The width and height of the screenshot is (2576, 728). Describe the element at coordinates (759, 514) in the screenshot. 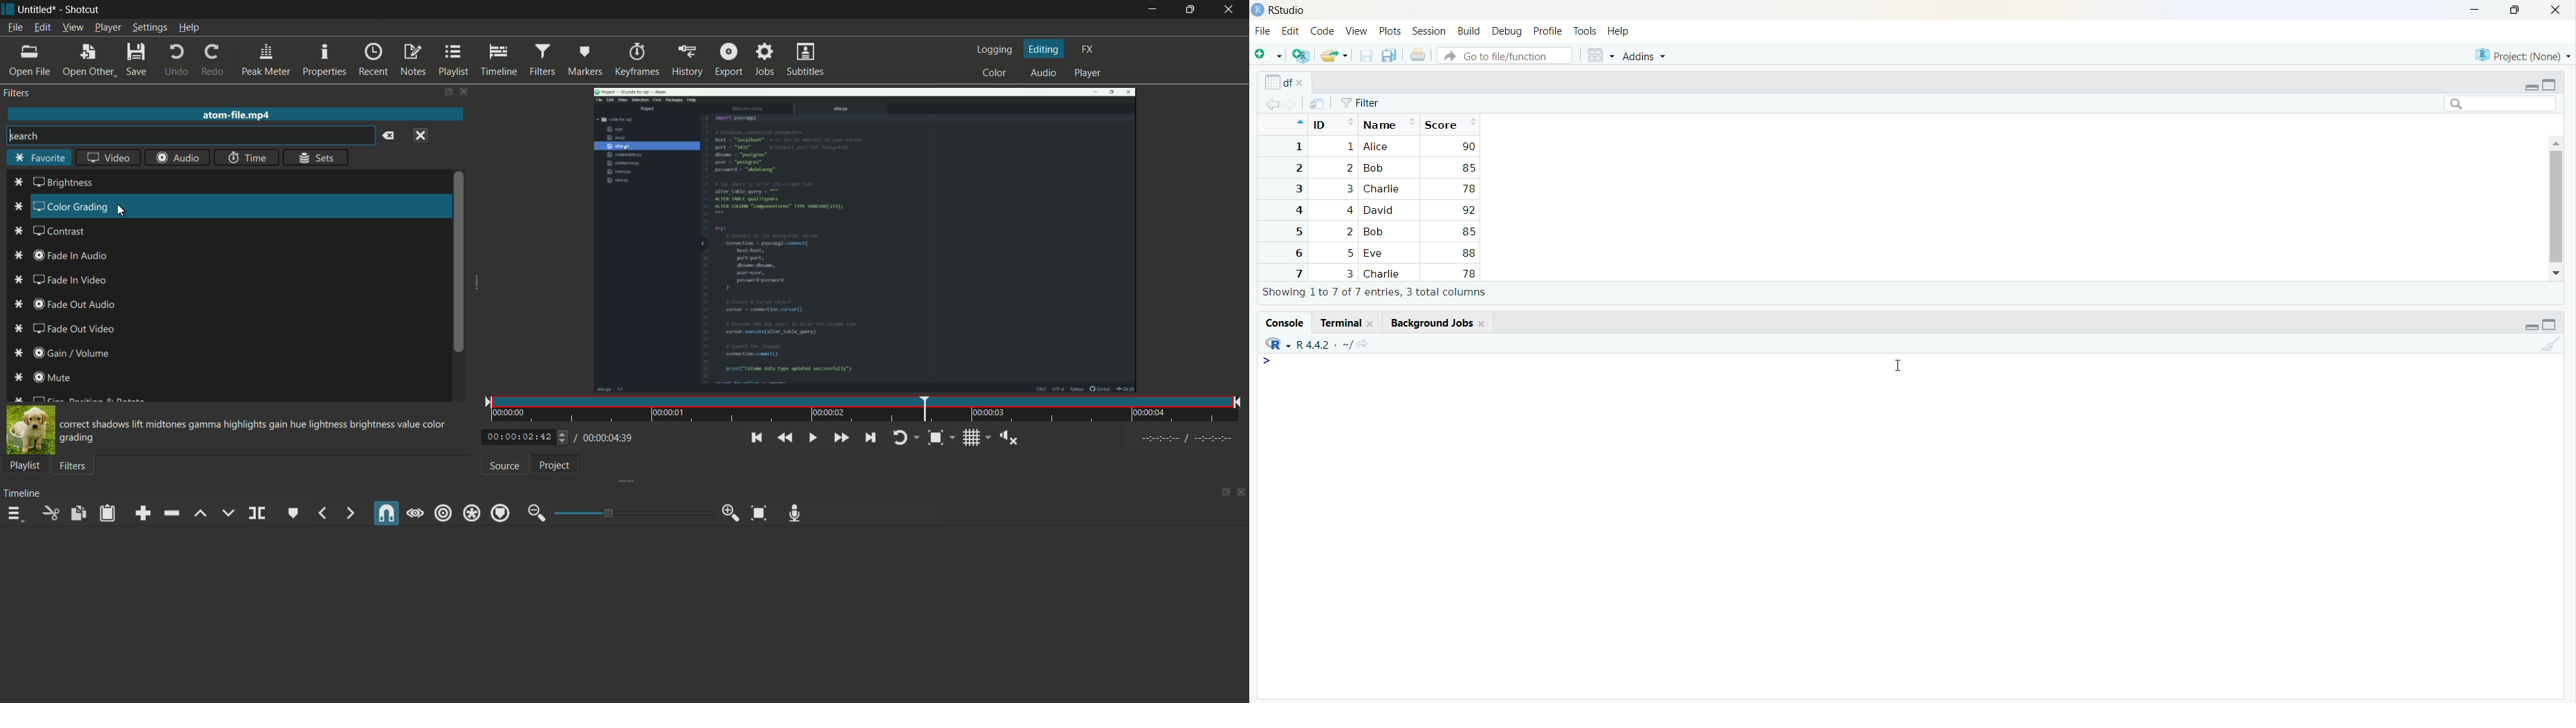

I see `zoom timeline to fit` at that location.